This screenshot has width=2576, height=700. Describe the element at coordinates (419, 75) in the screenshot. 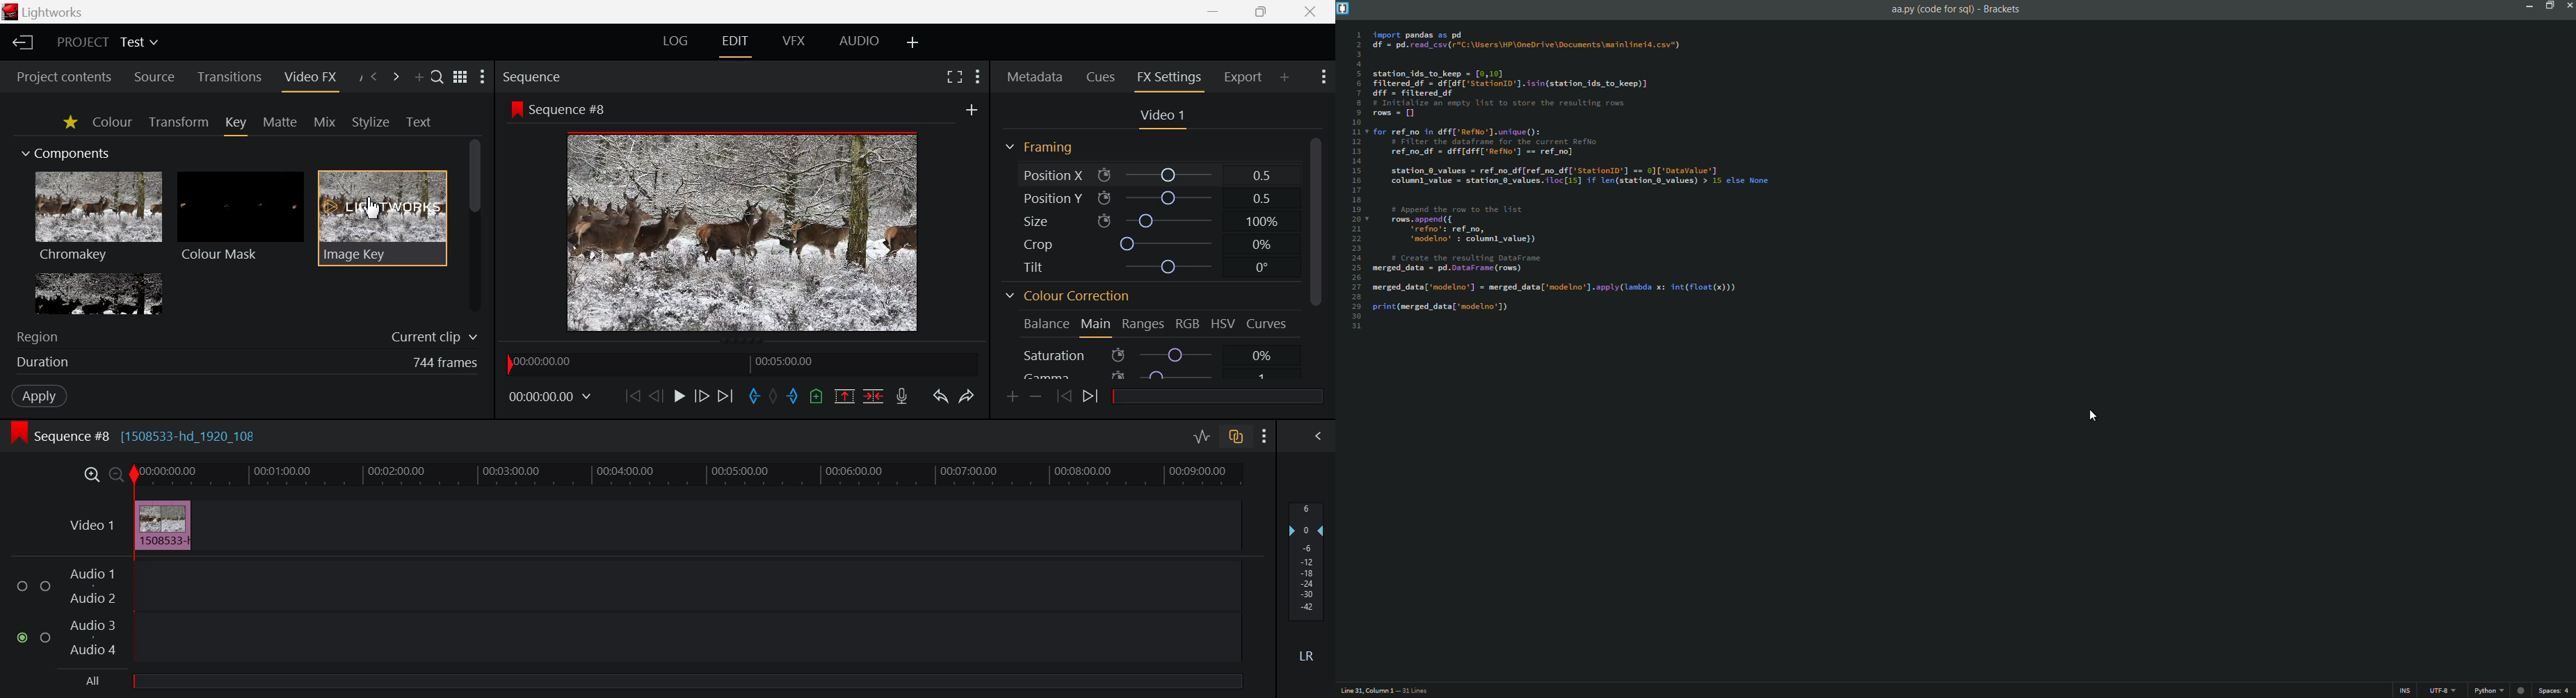

I see `Add Panel` at that location.